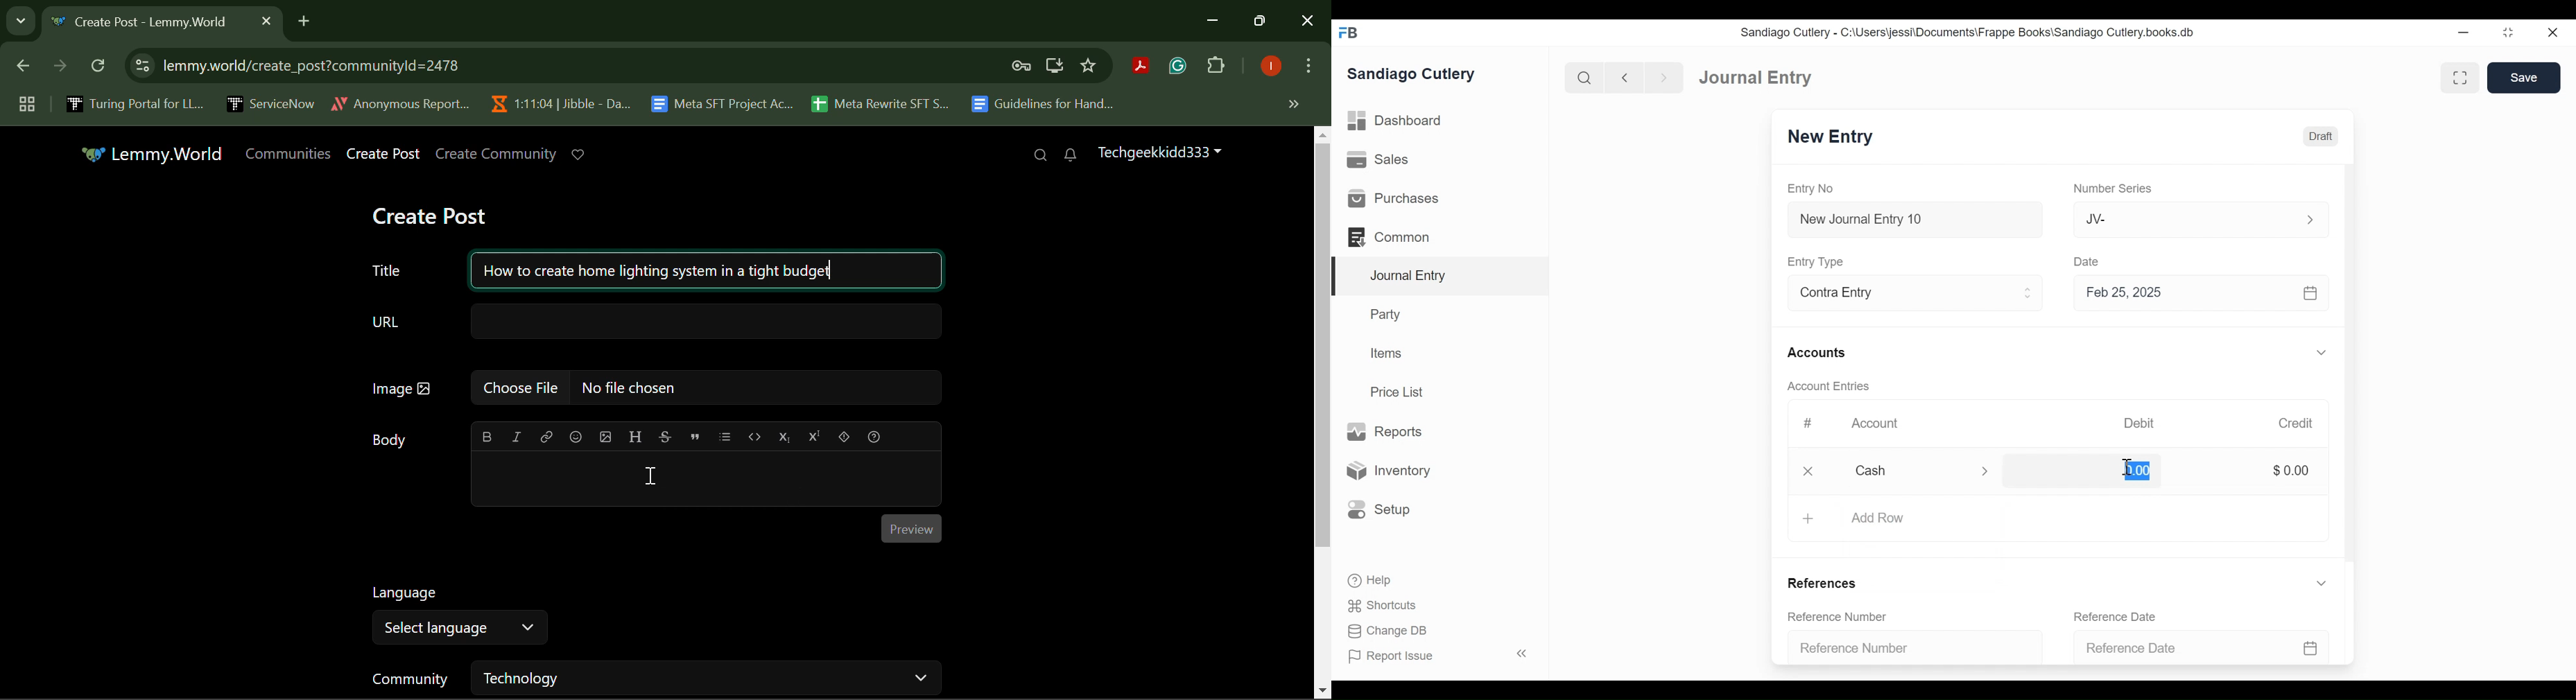  Describe the element at coordinates (1399, 391) in the screenshot. I see `Price List` at that location.